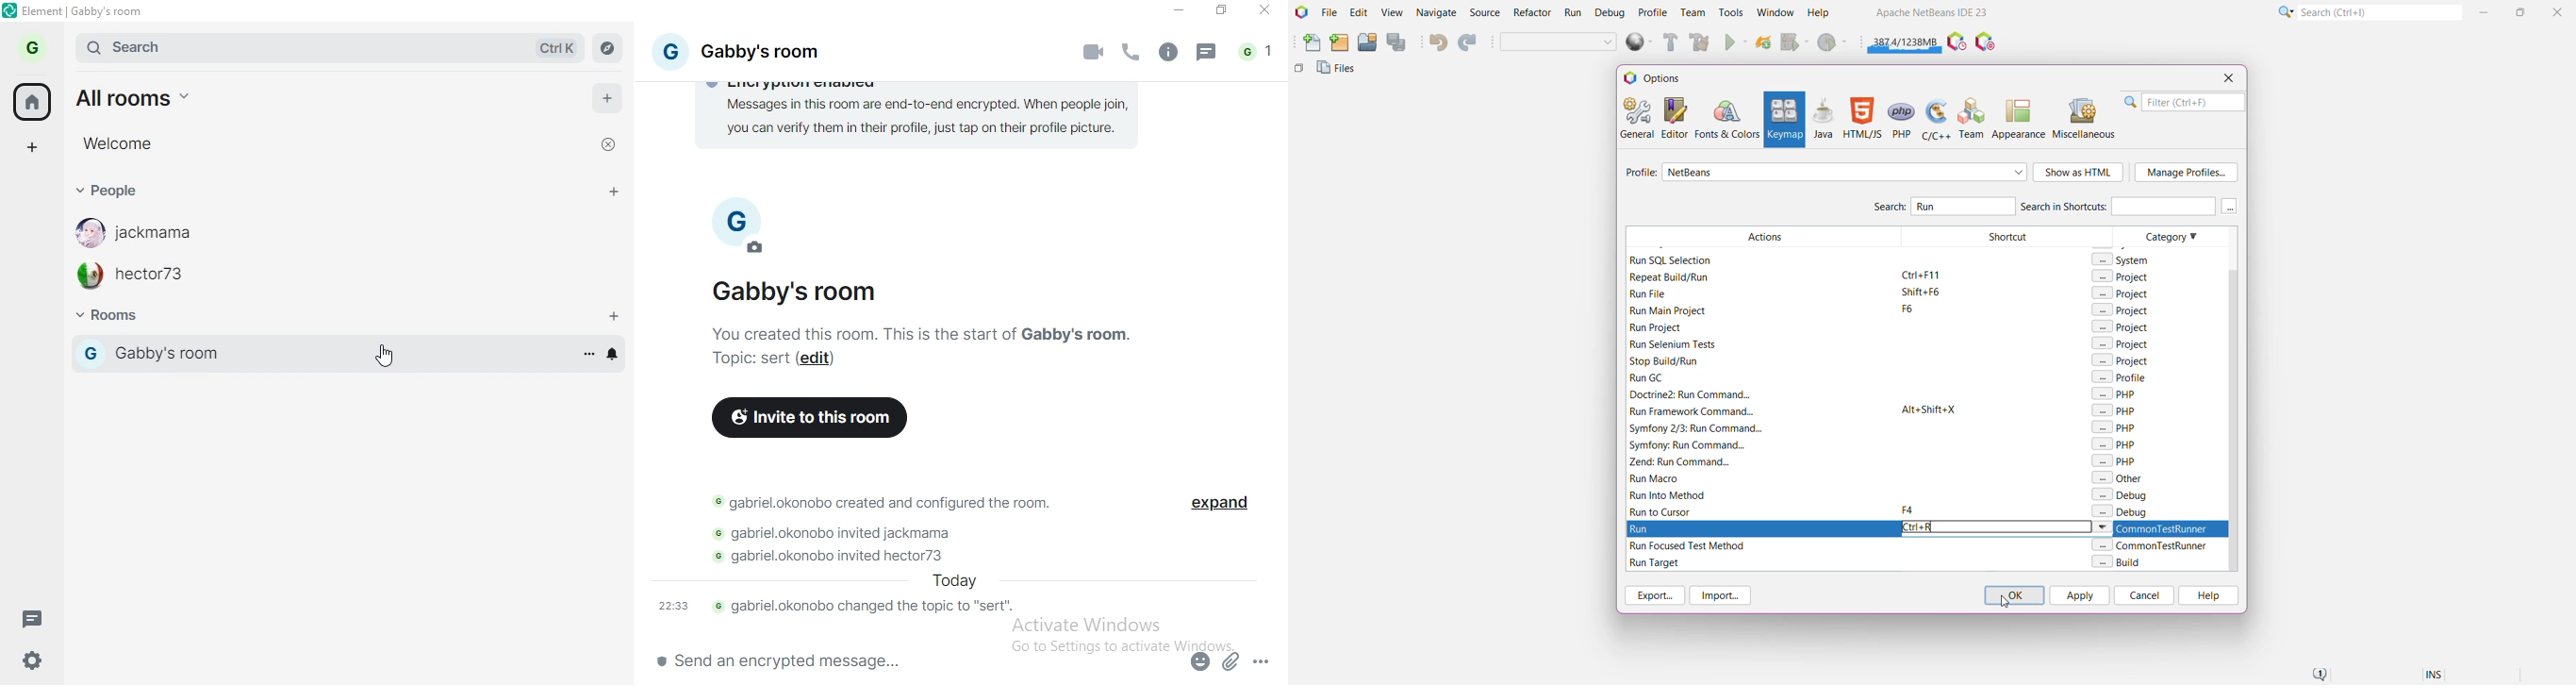  I want to click on add people, so click(615, 194).